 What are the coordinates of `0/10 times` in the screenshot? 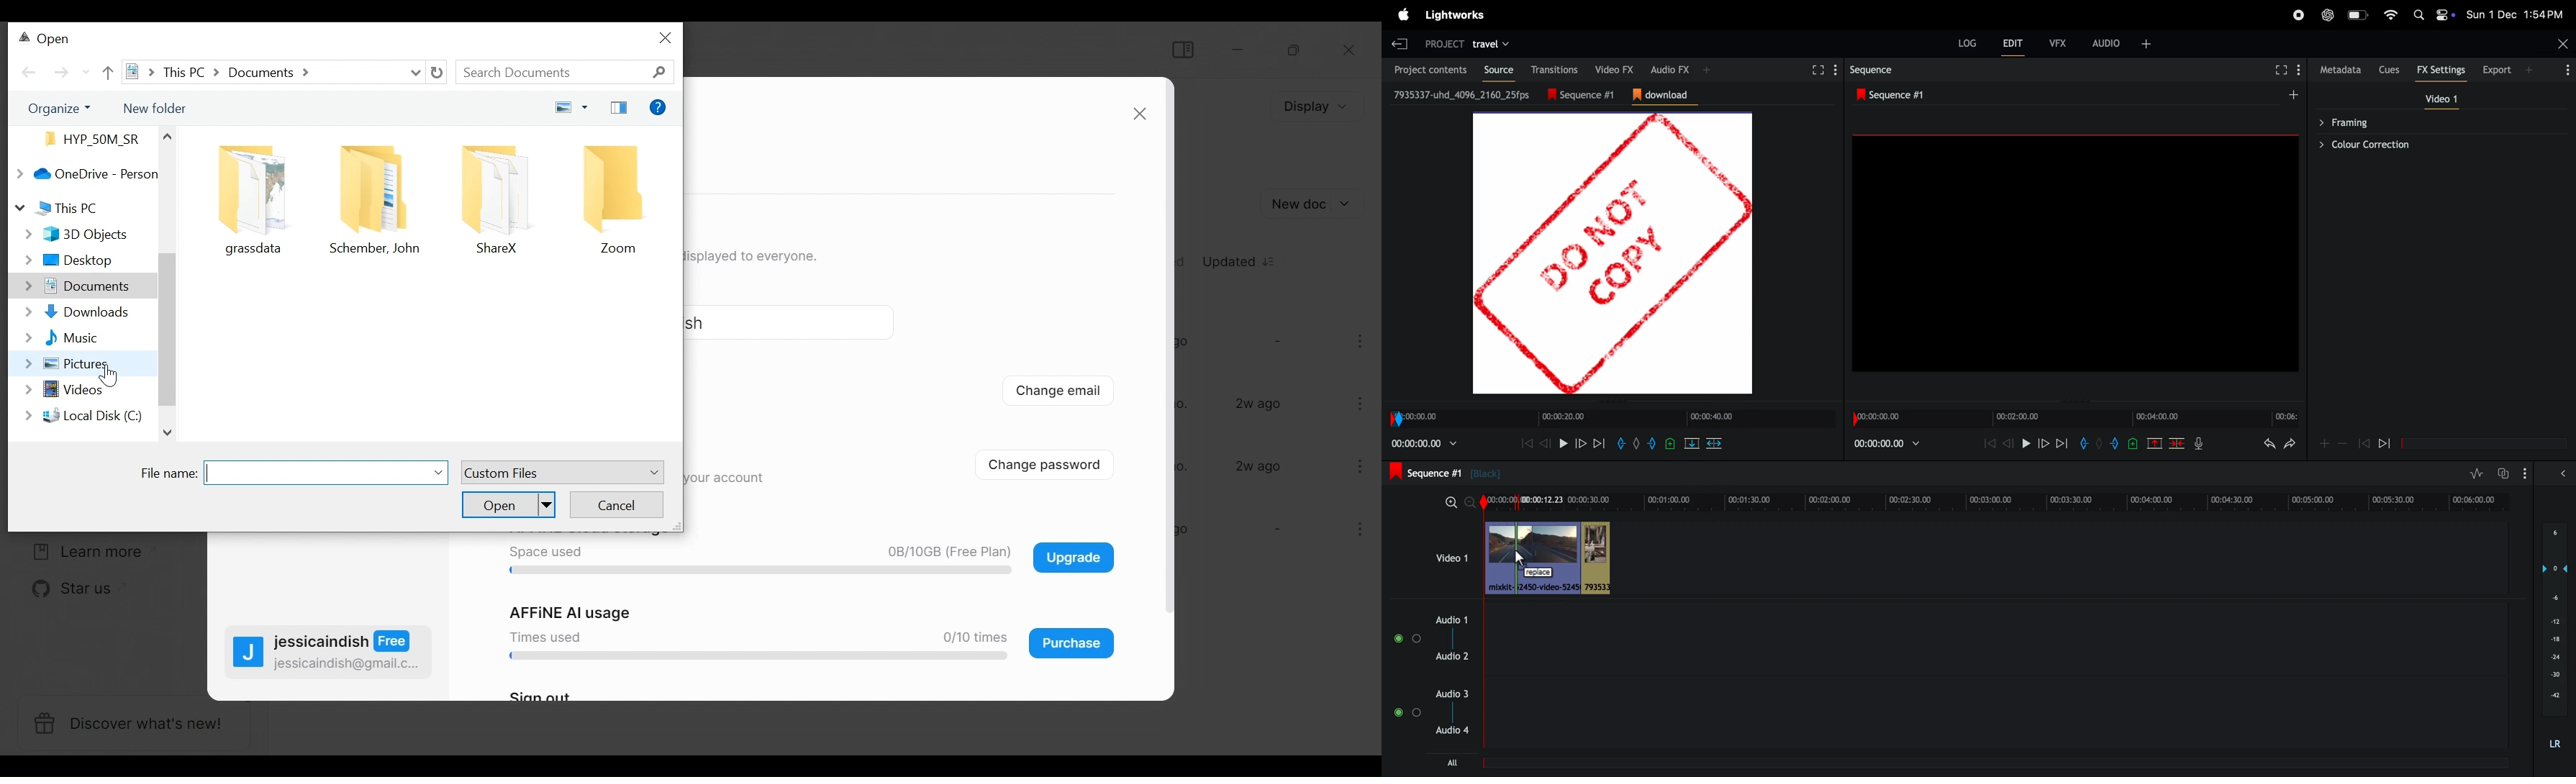 It's located at (969, 637).